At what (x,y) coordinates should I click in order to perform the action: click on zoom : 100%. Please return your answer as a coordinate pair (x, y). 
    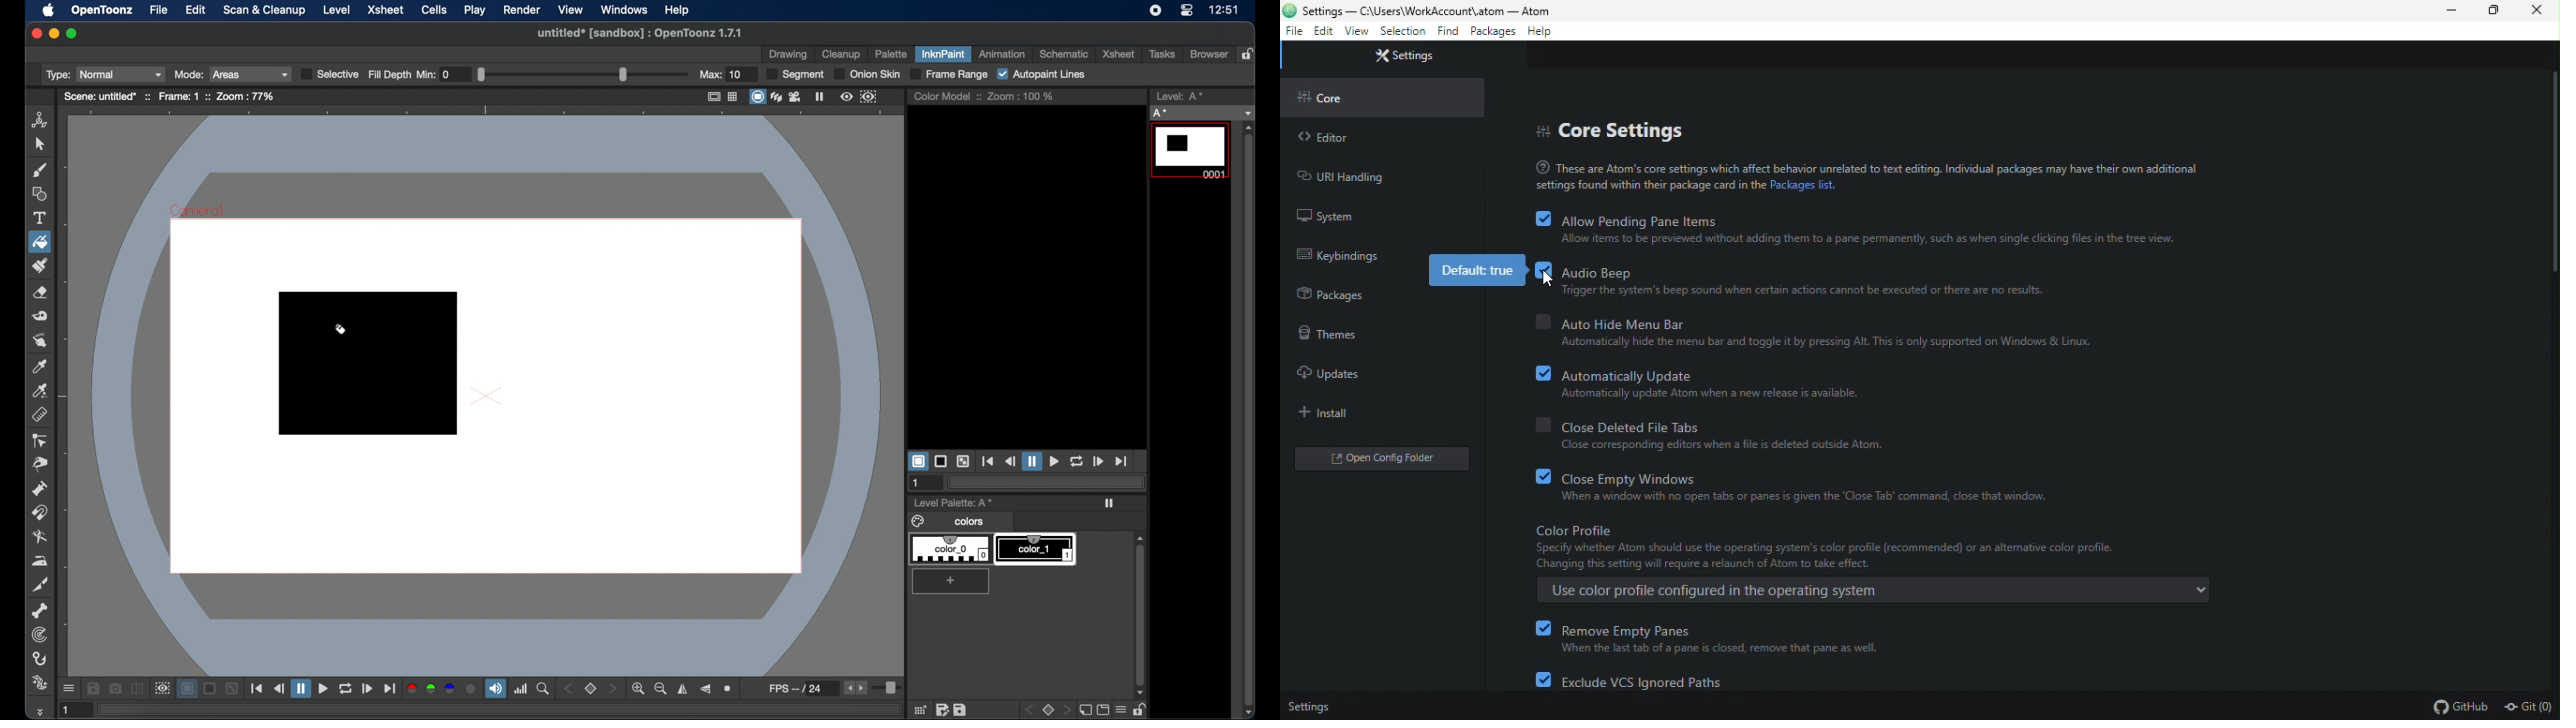
    Looking at the image, I should click on (1021, 96).